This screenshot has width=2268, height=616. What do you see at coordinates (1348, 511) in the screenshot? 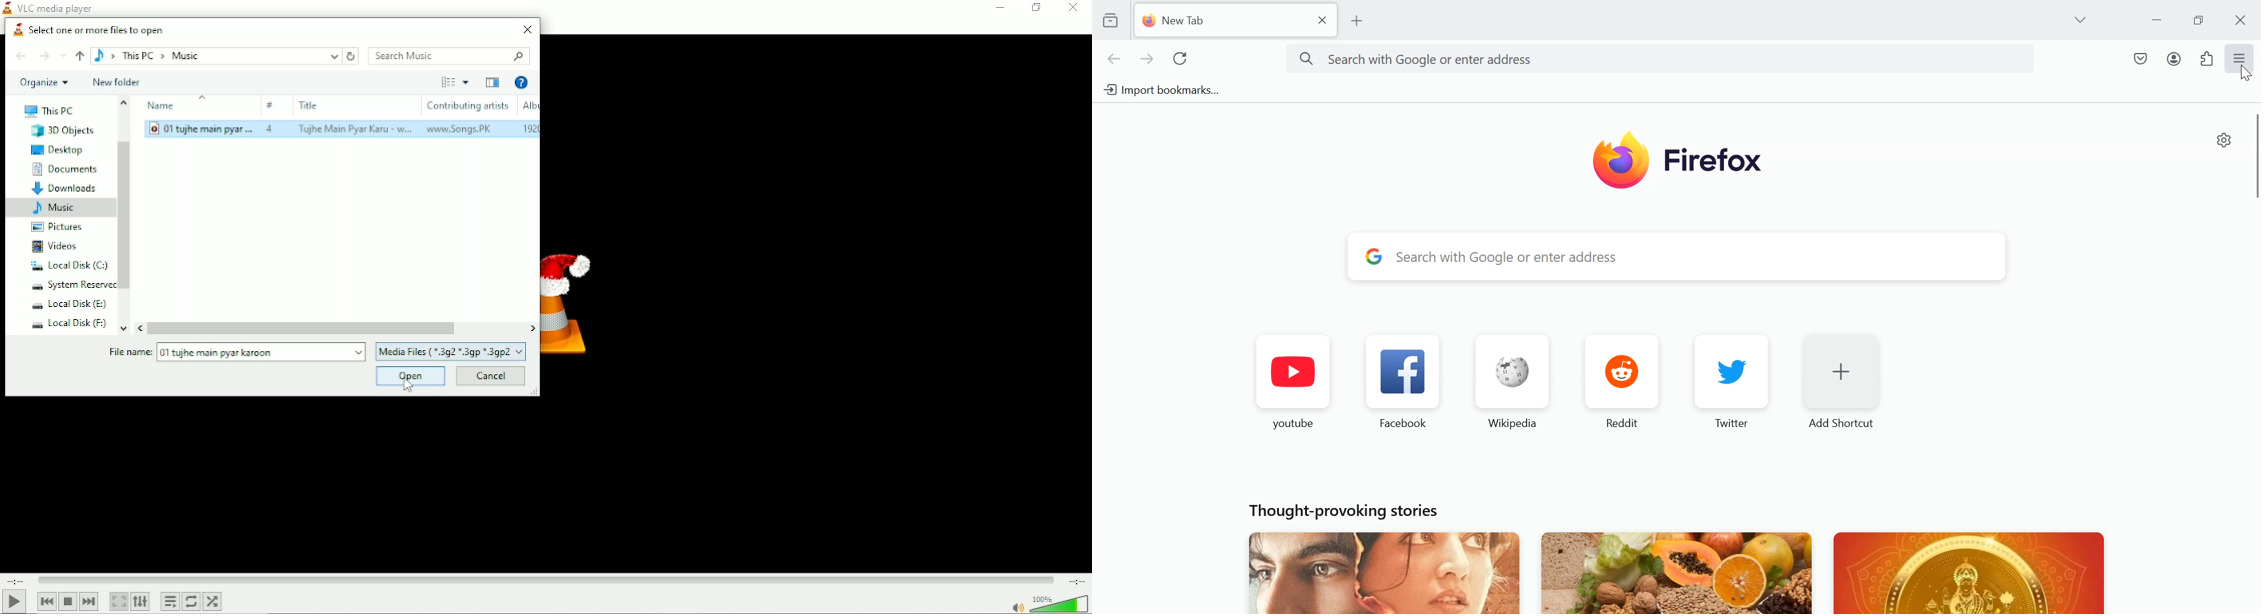
I see `Thought provoking stories` at bounding box center [1348, 511].